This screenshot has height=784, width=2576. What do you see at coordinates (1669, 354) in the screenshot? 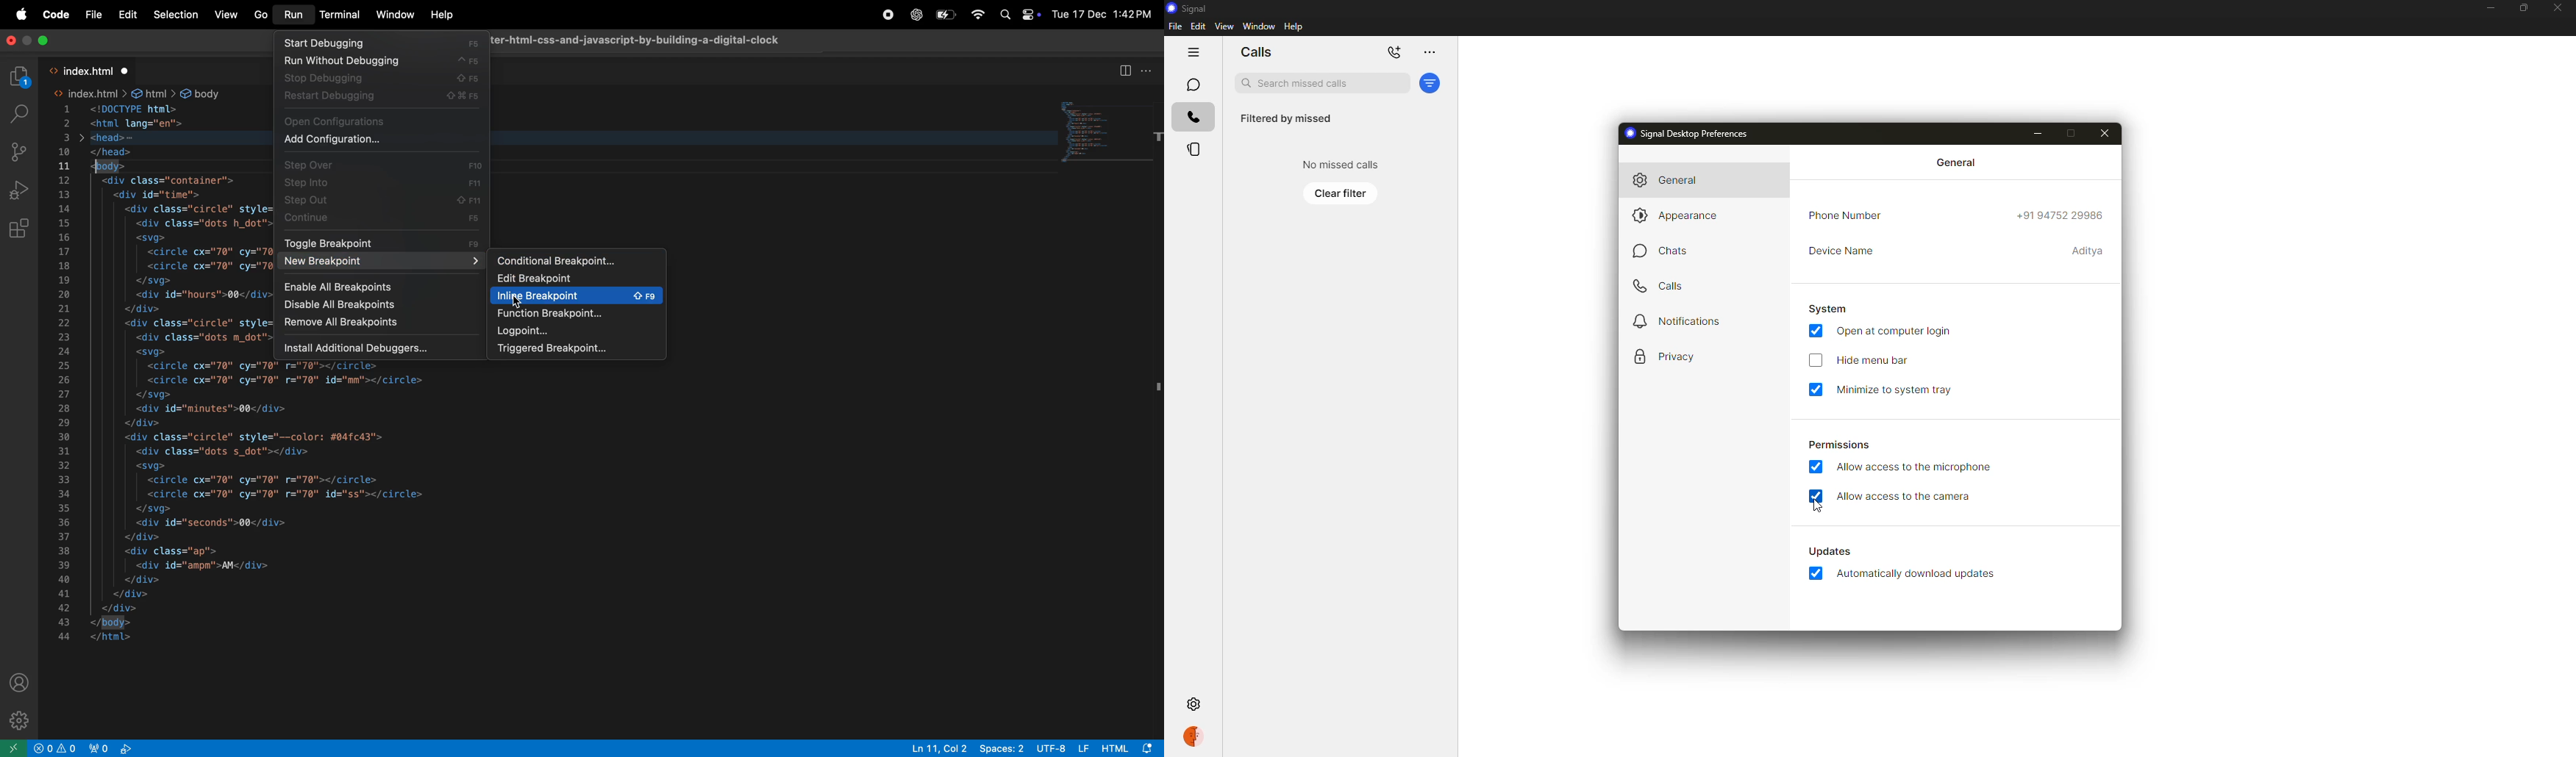
I see `privacy` at bounding box center [1669, 354].